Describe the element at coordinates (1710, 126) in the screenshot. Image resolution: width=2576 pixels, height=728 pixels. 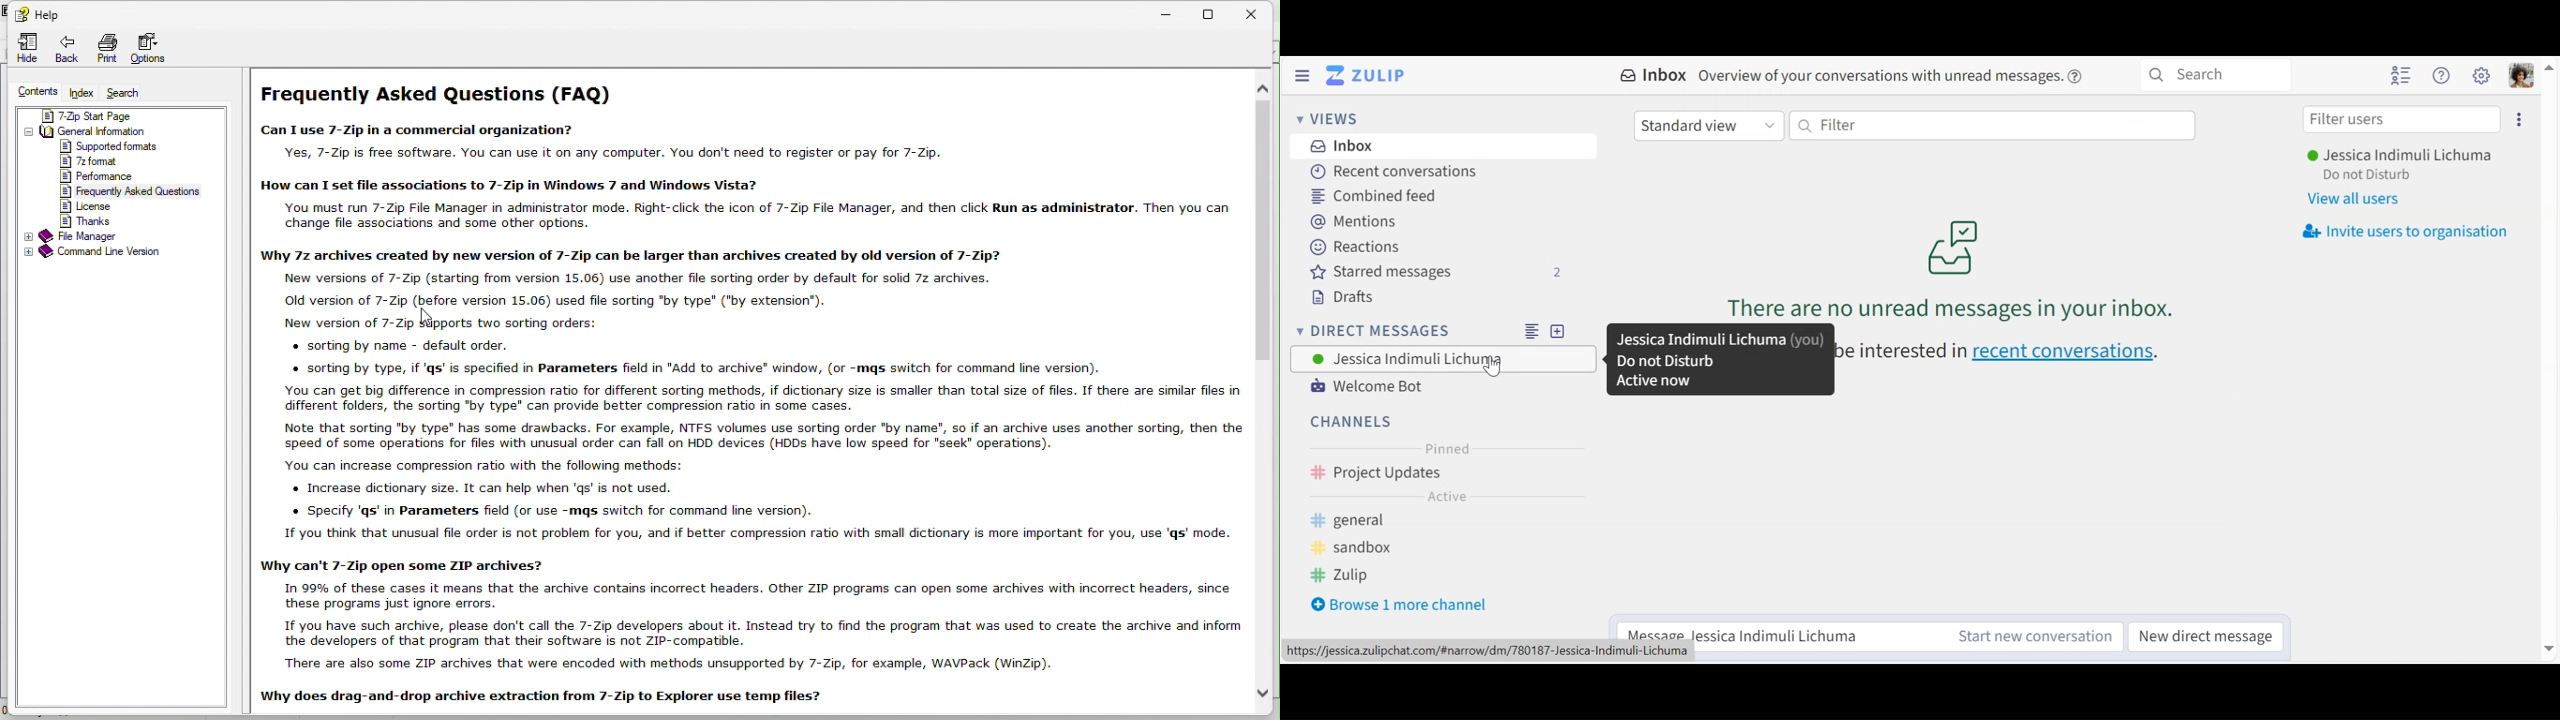
I see `Standard view` at that location.